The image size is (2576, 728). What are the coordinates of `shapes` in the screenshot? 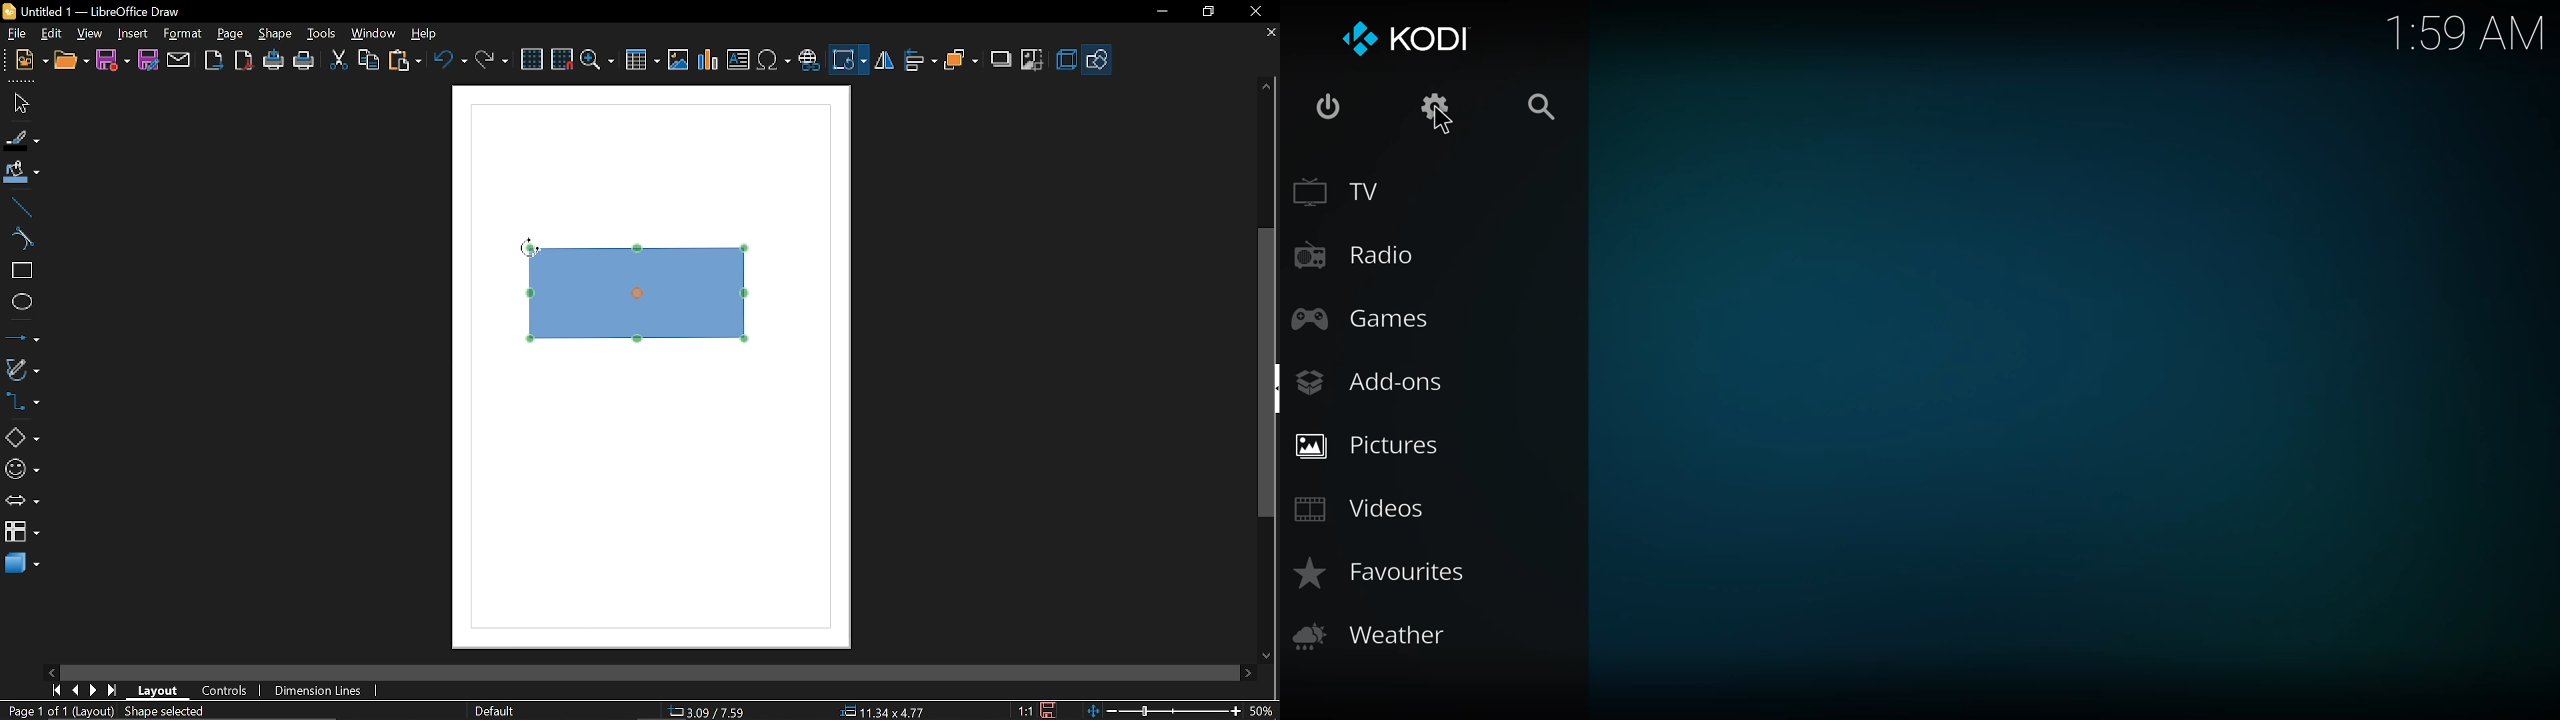 It's located at (1098, 59).